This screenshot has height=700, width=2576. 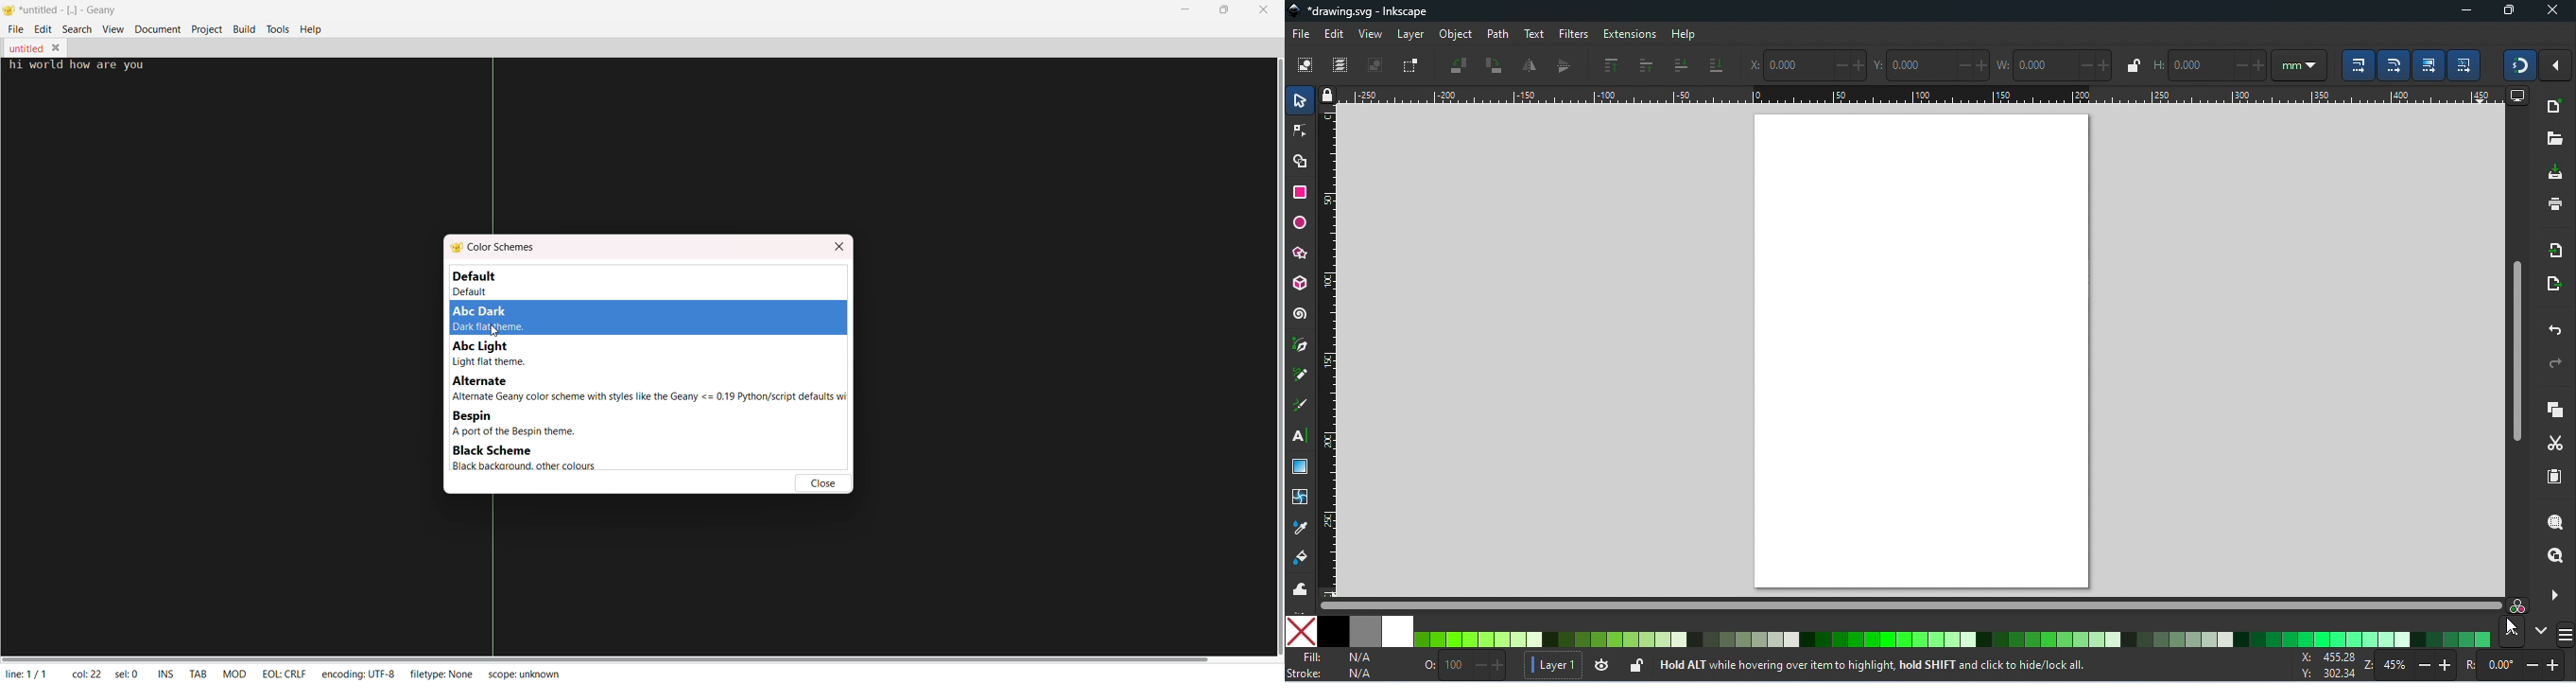 What do you see at coordinates (1265, 10) in the screenshot?
I see `close` at bounding box center [1265, 10].